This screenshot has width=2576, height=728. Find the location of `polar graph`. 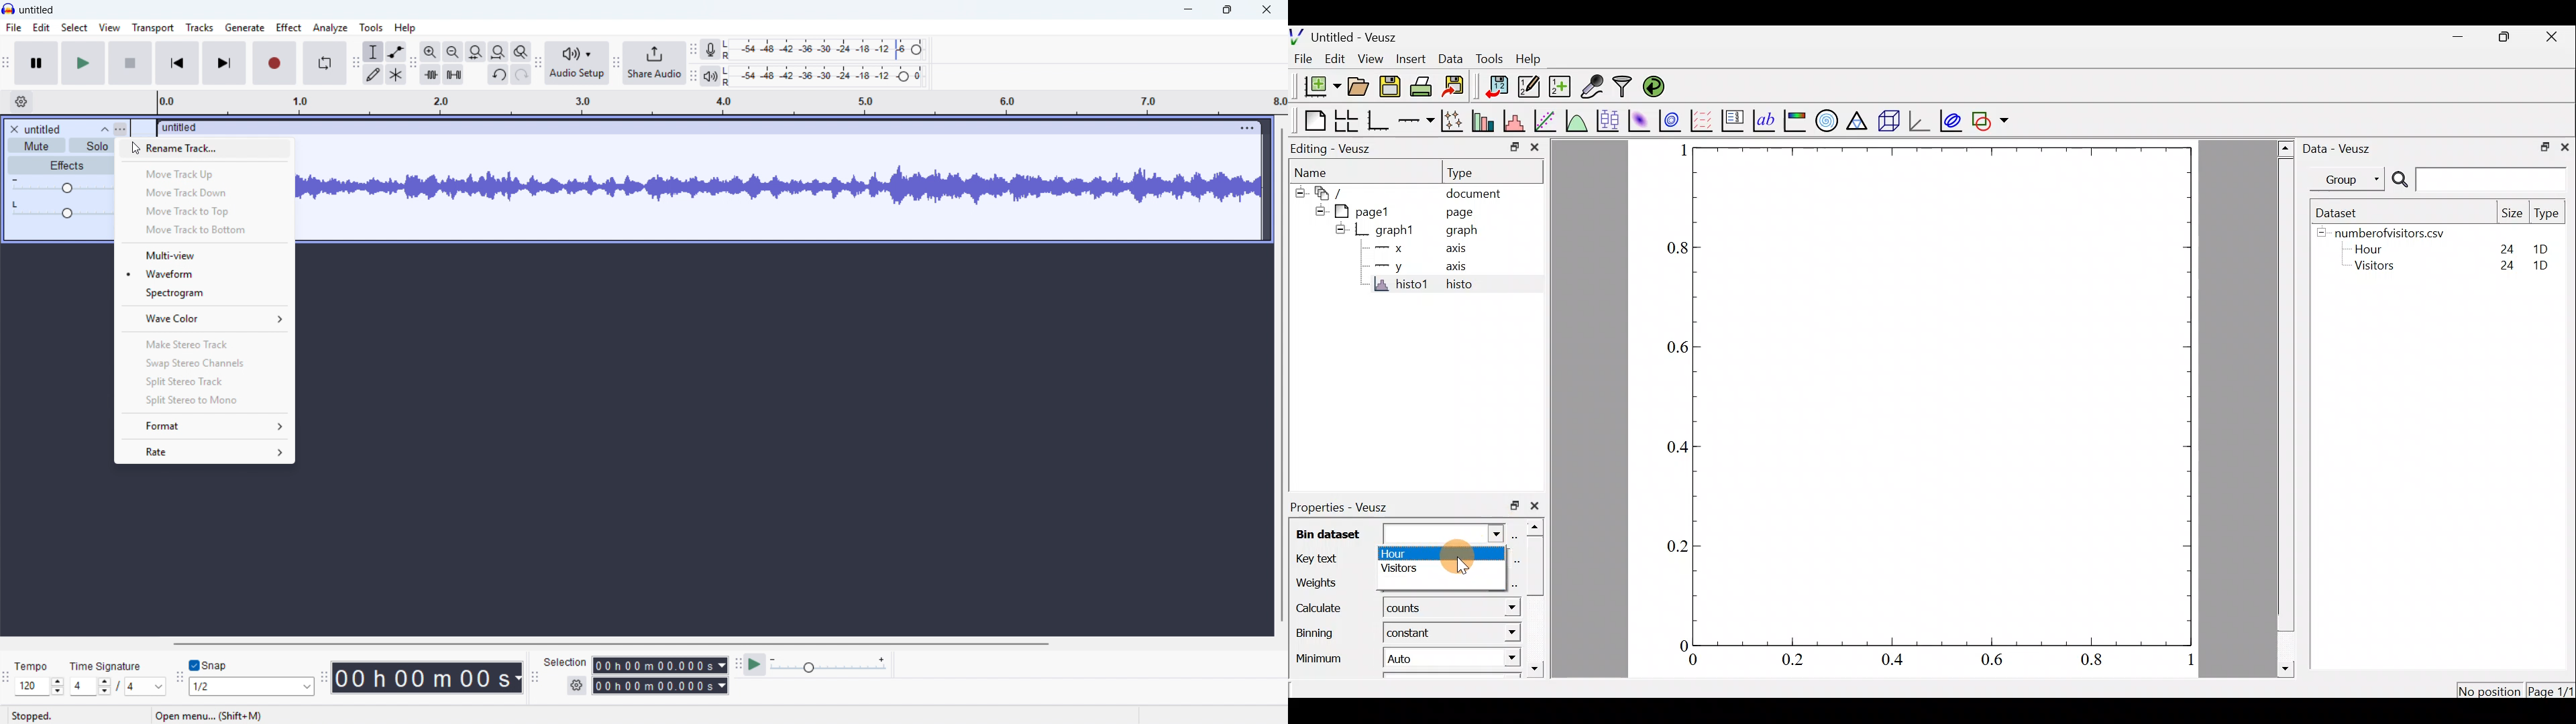

polar graph is located at coordinates (1828, 122).